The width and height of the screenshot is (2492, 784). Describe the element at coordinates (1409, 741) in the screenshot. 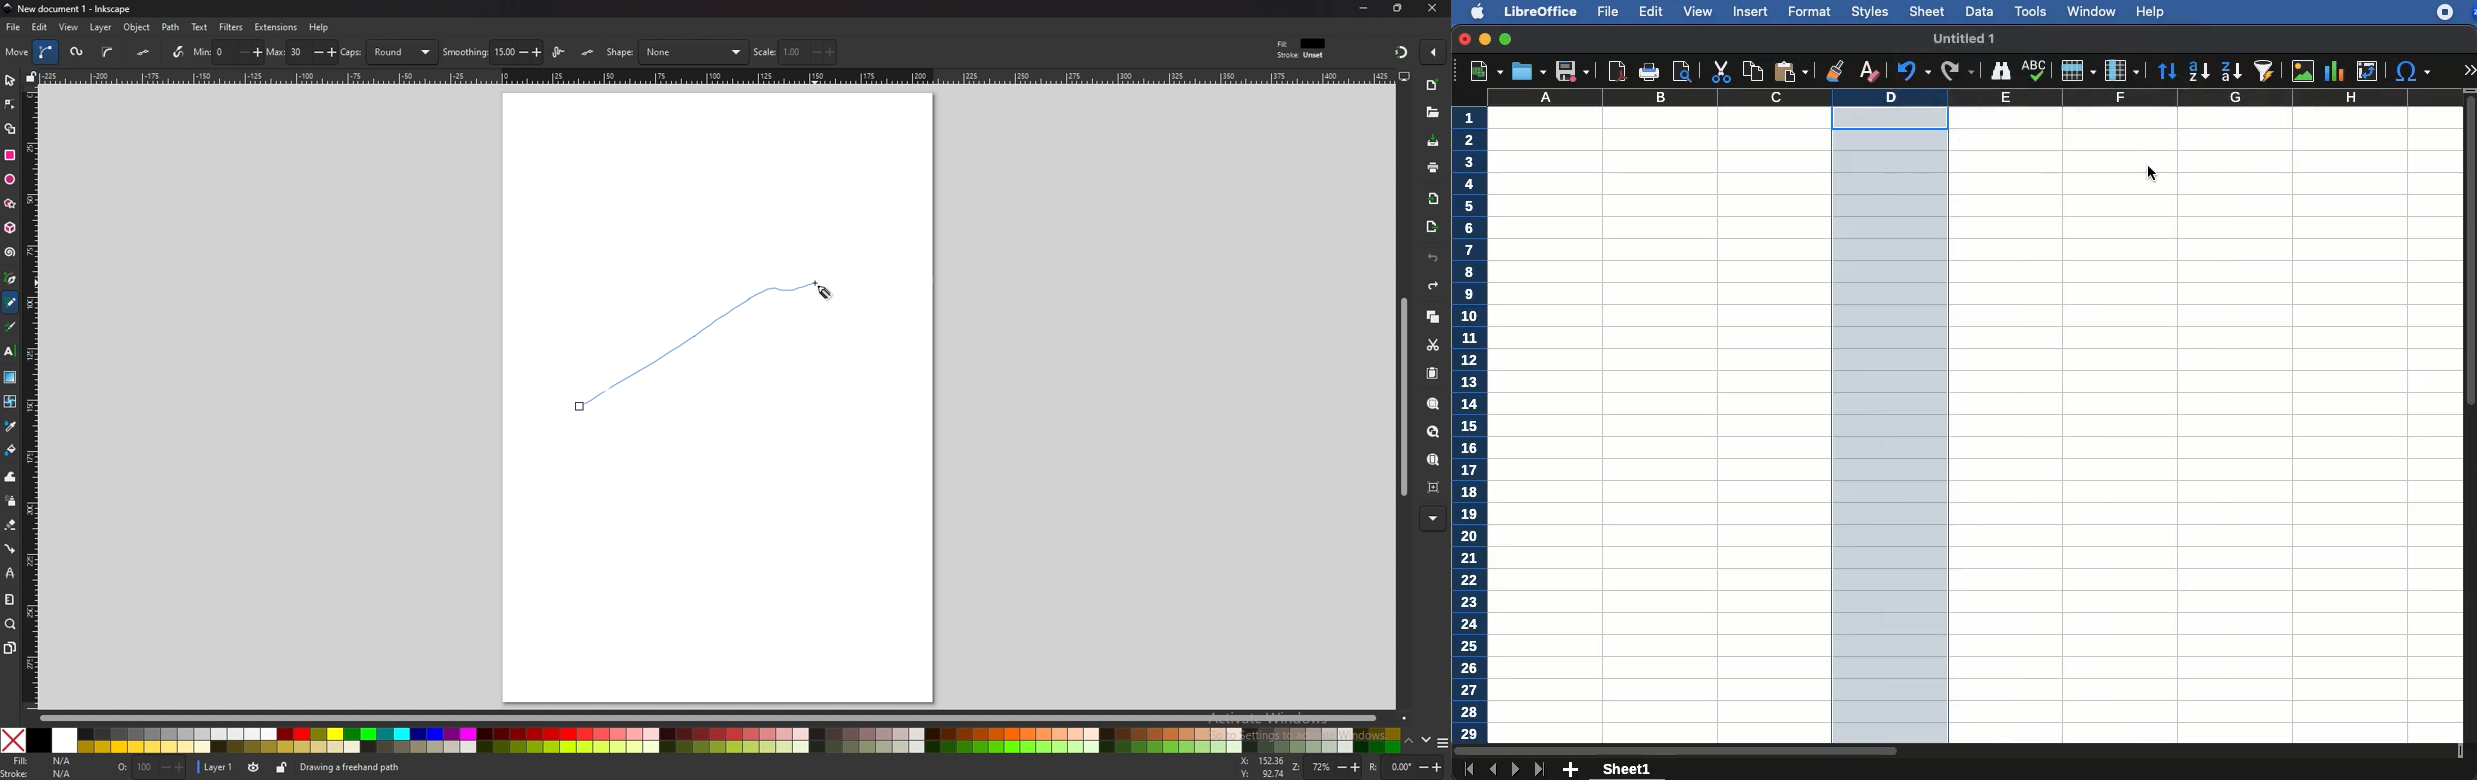

I see `up` at that location.